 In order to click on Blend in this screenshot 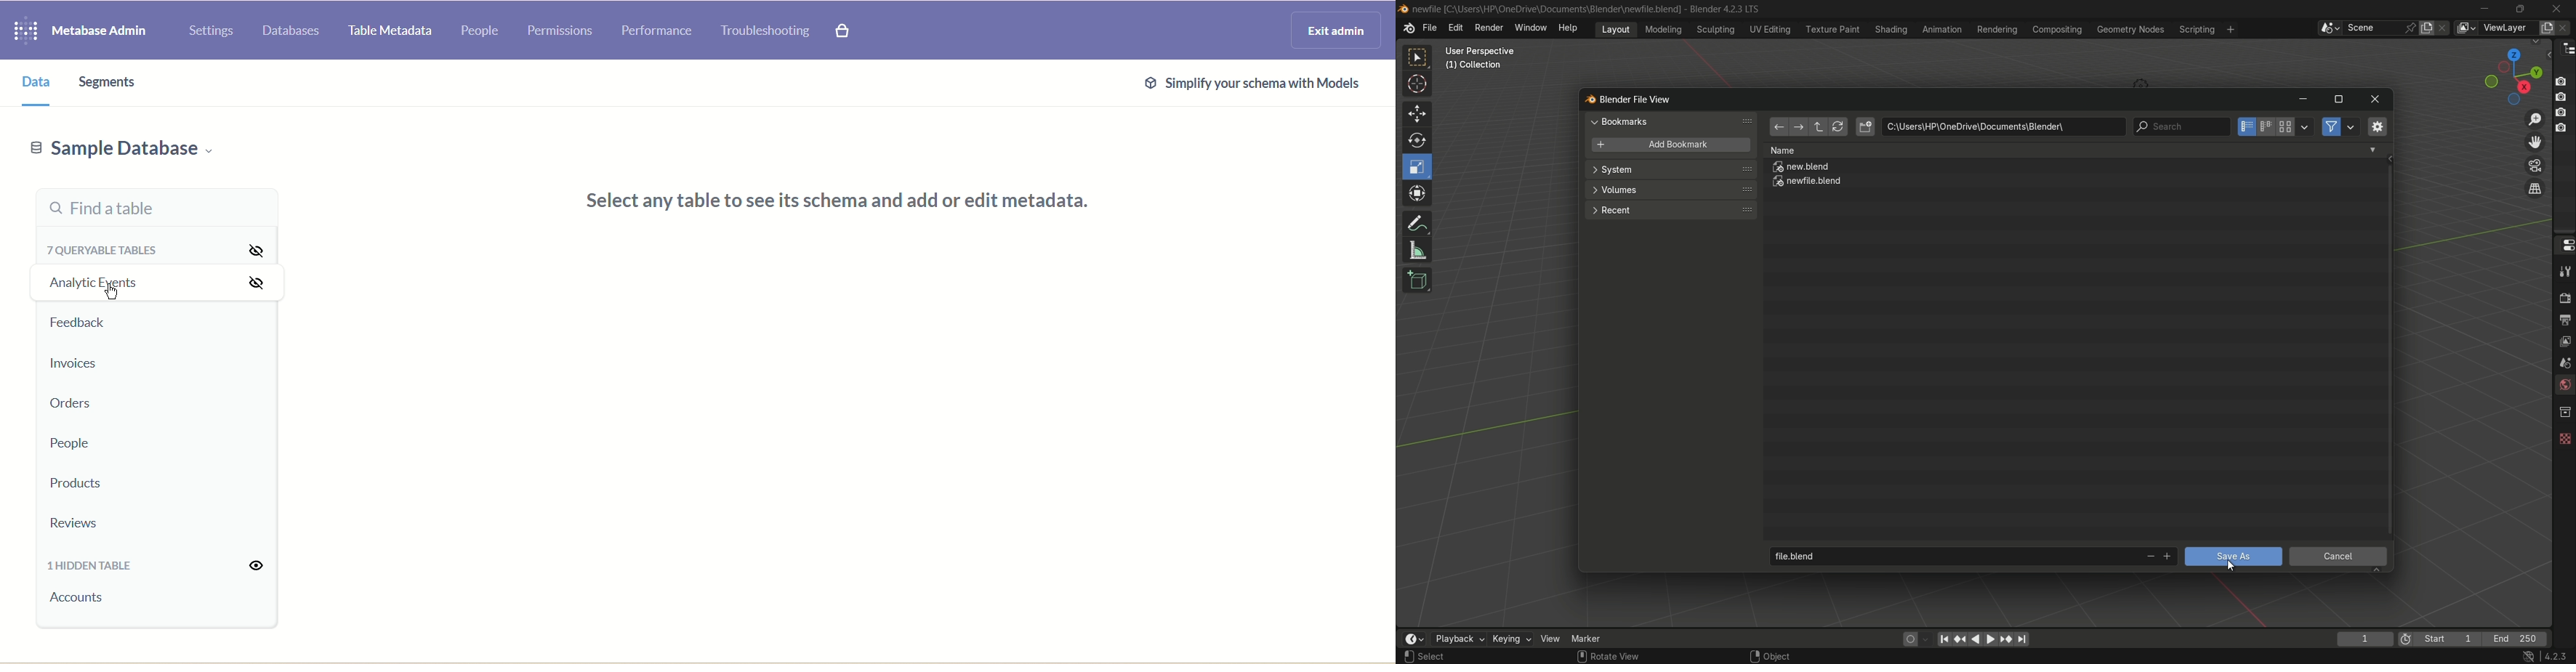, I will do `click(1403, 8)`.